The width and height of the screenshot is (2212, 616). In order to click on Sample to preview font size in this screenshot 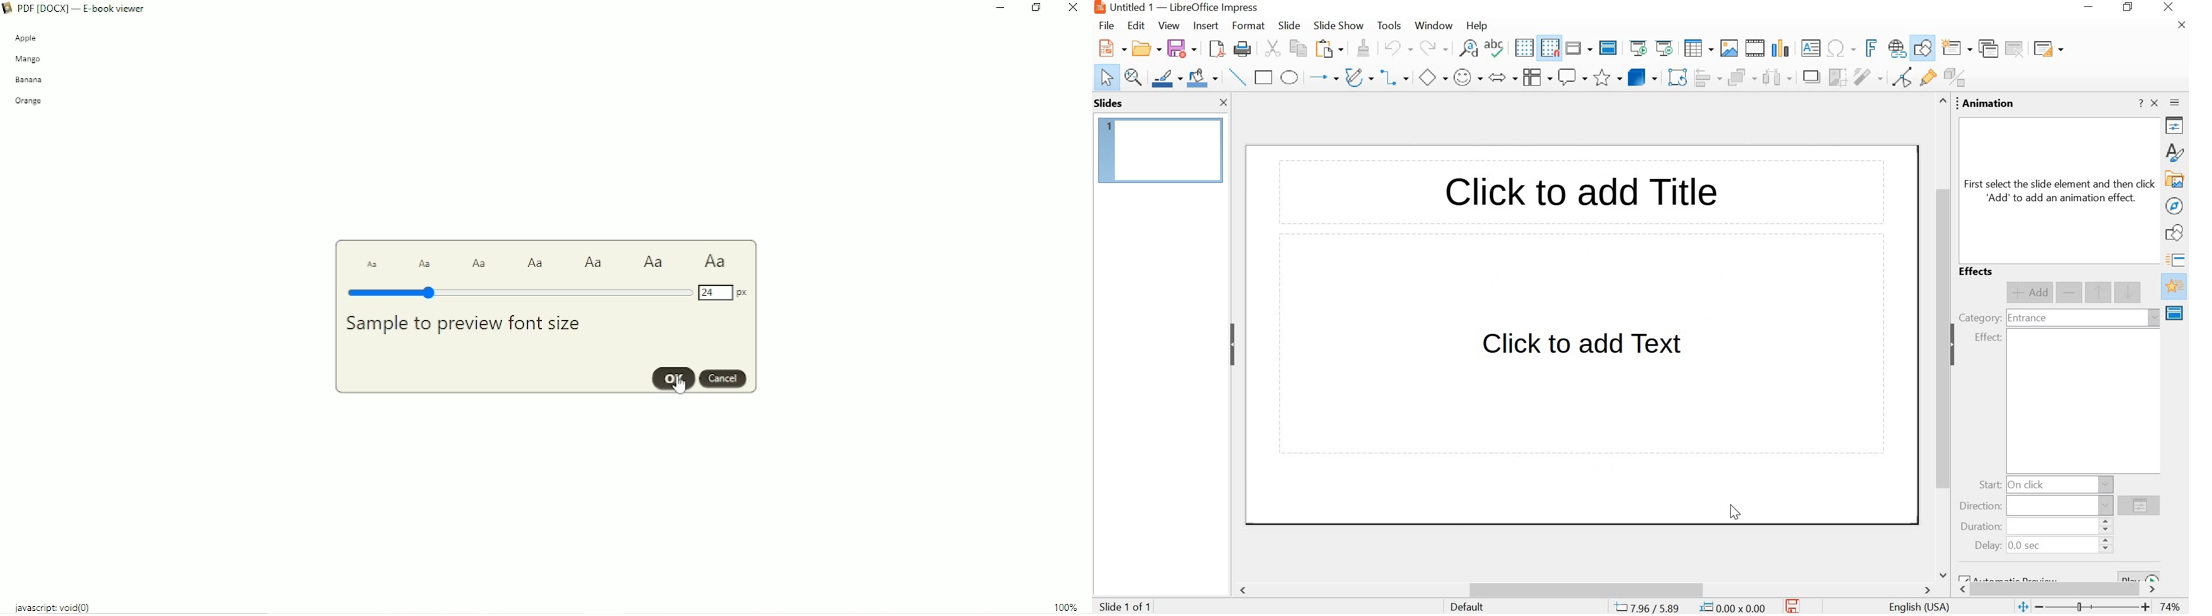, I will do `click(463, 324)`.